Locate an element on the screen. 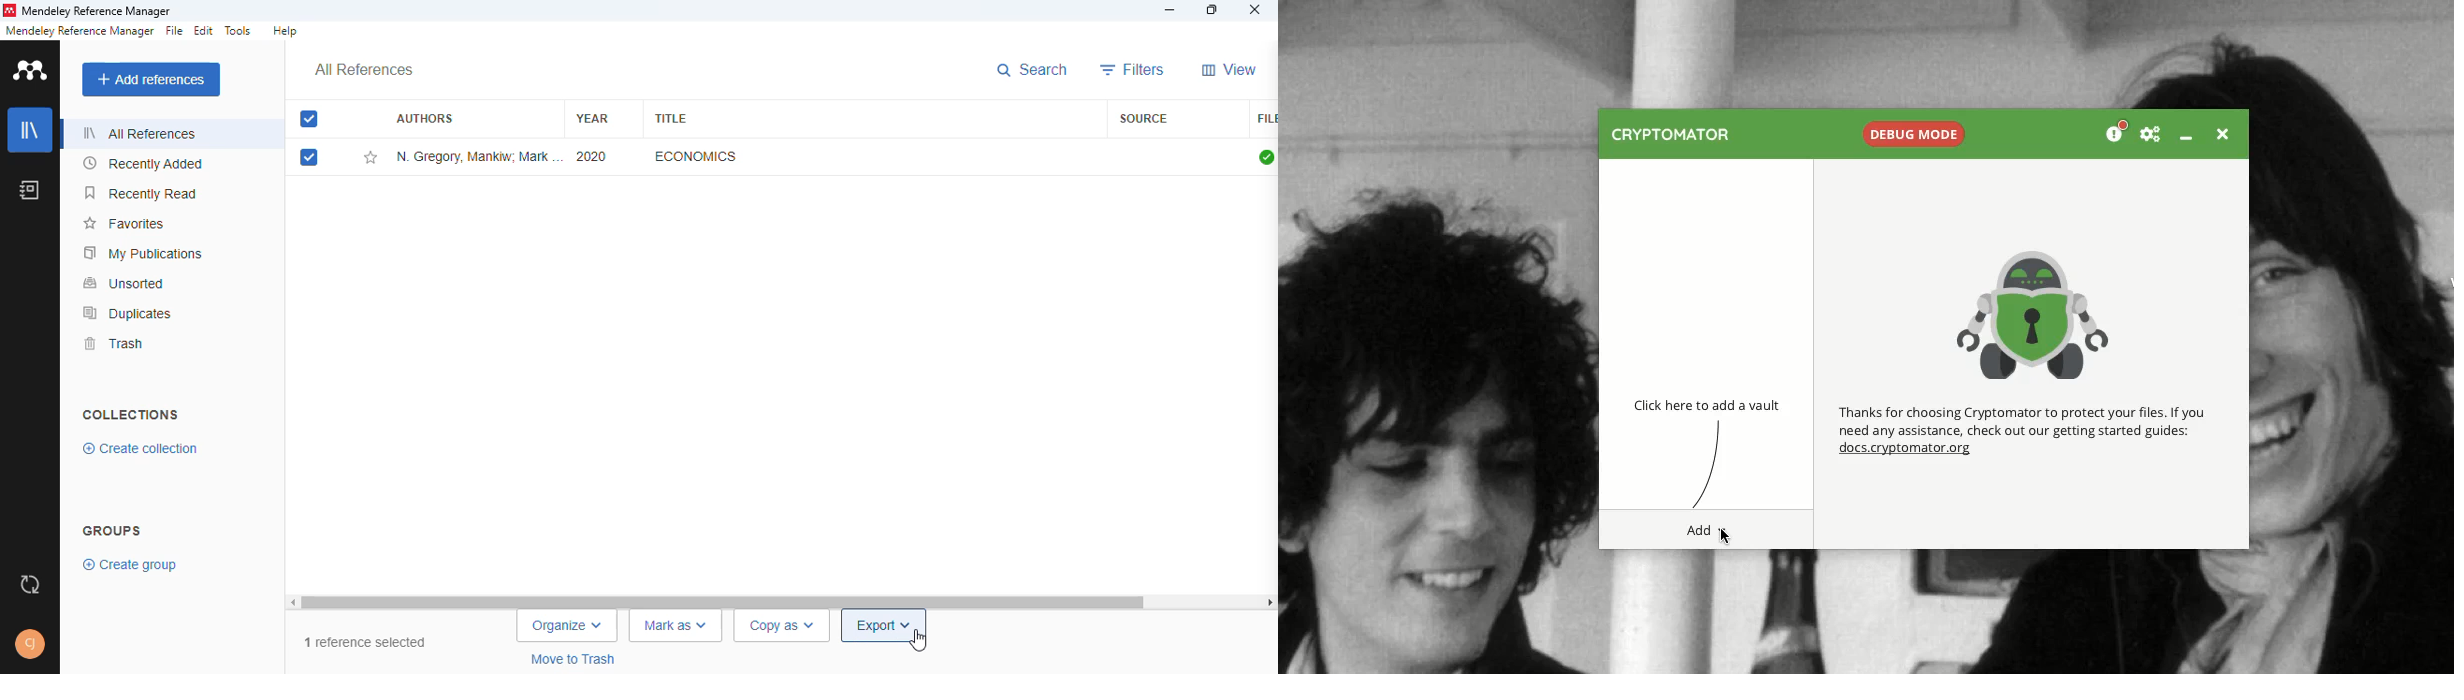 Image resolution: width=2464 pixels, height=700 pixels. all references is located at coordinates (141, 132).